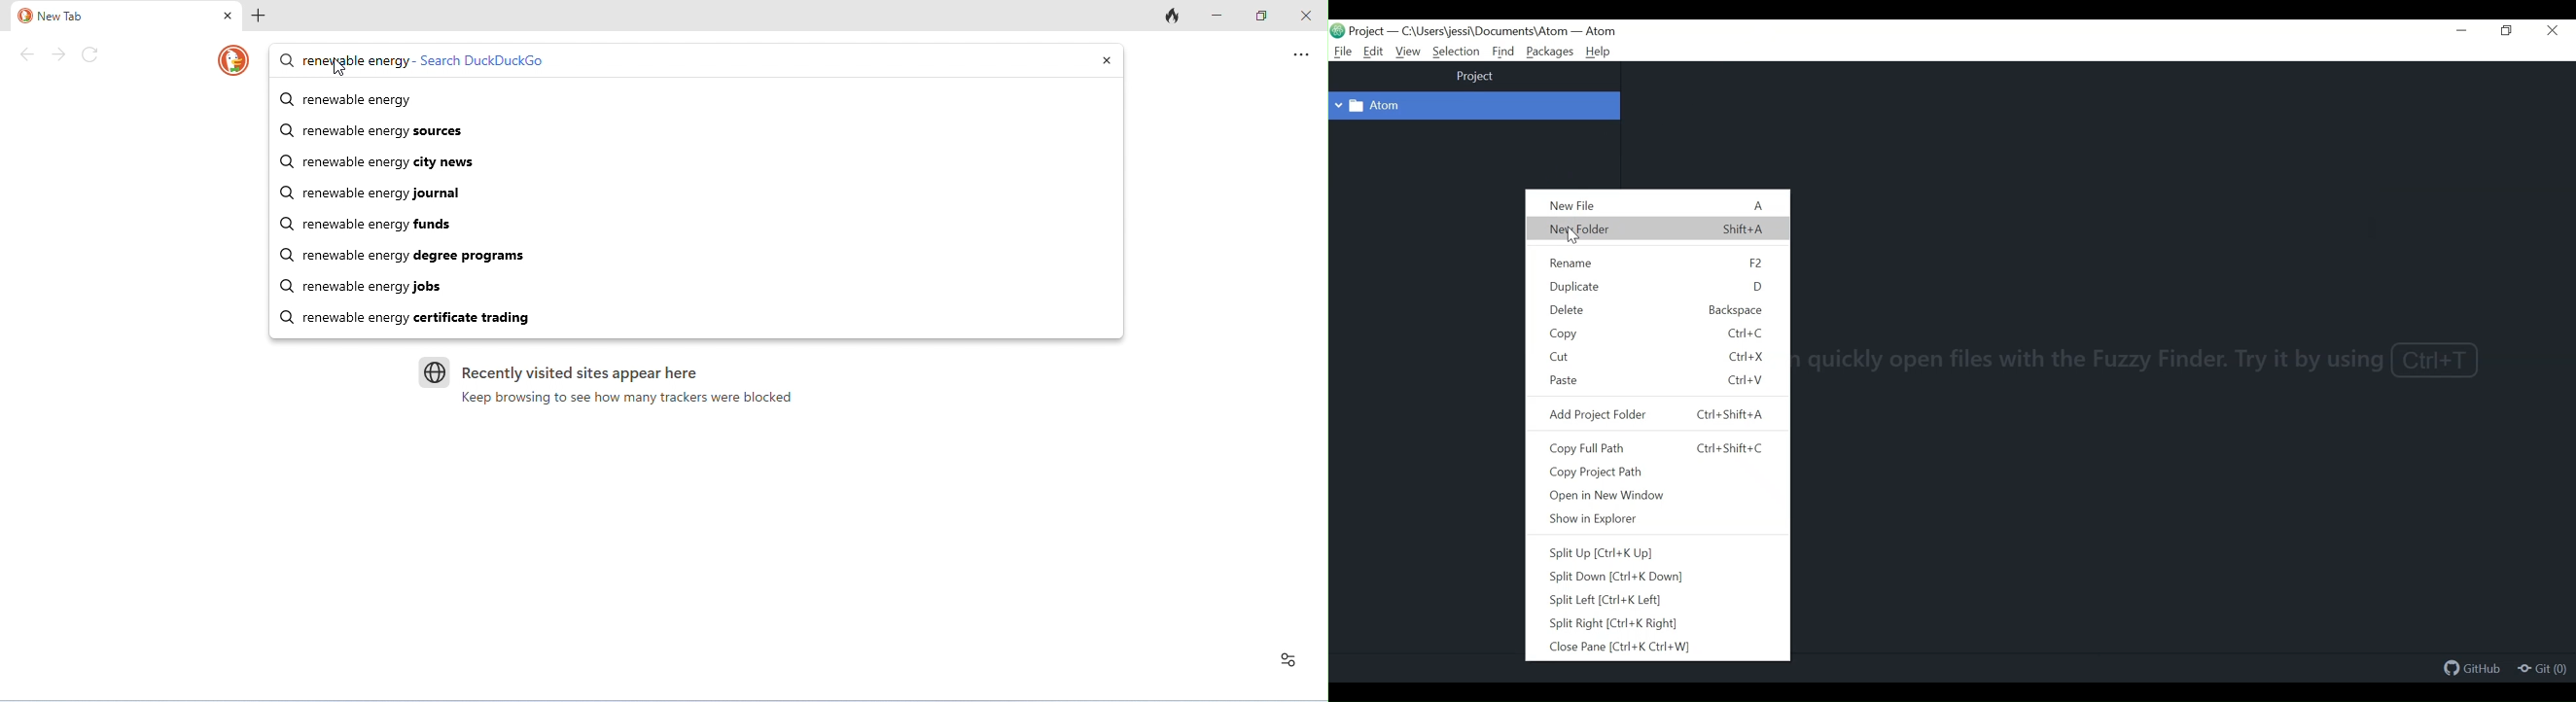 The width and height of the screenshot is (2576, 728). I want to click on Project Folder, so click(1460, 106).